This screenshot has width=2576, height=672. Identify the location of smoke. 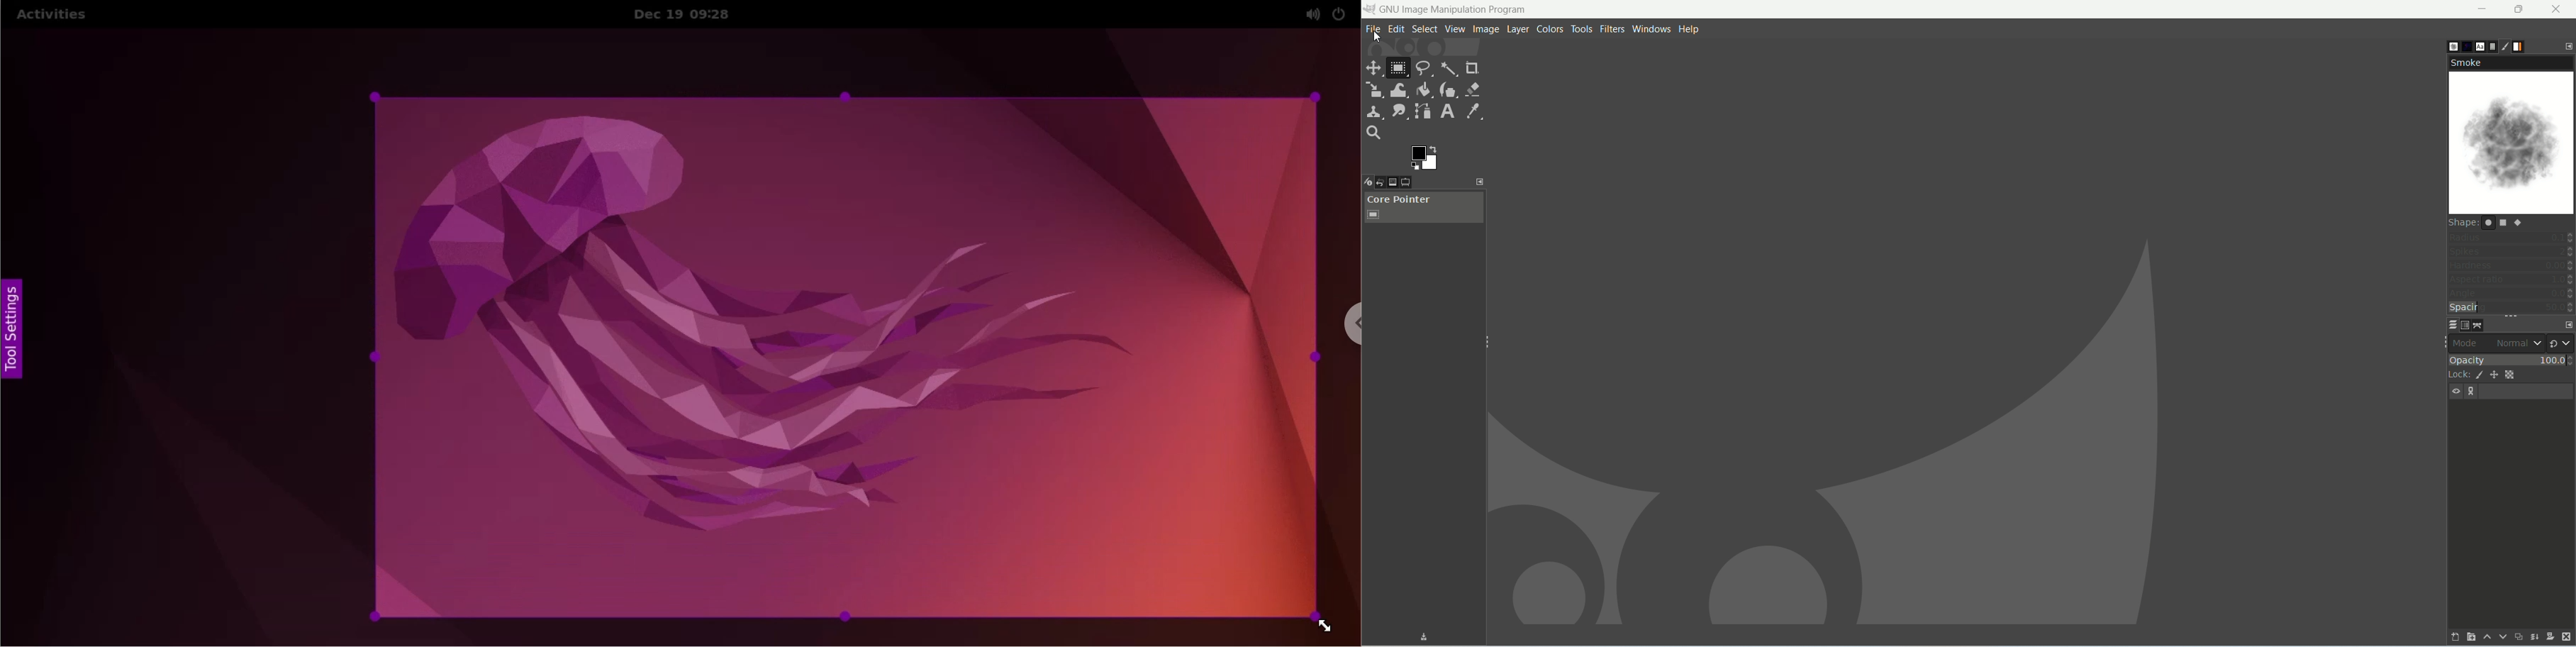
(2510, 63).